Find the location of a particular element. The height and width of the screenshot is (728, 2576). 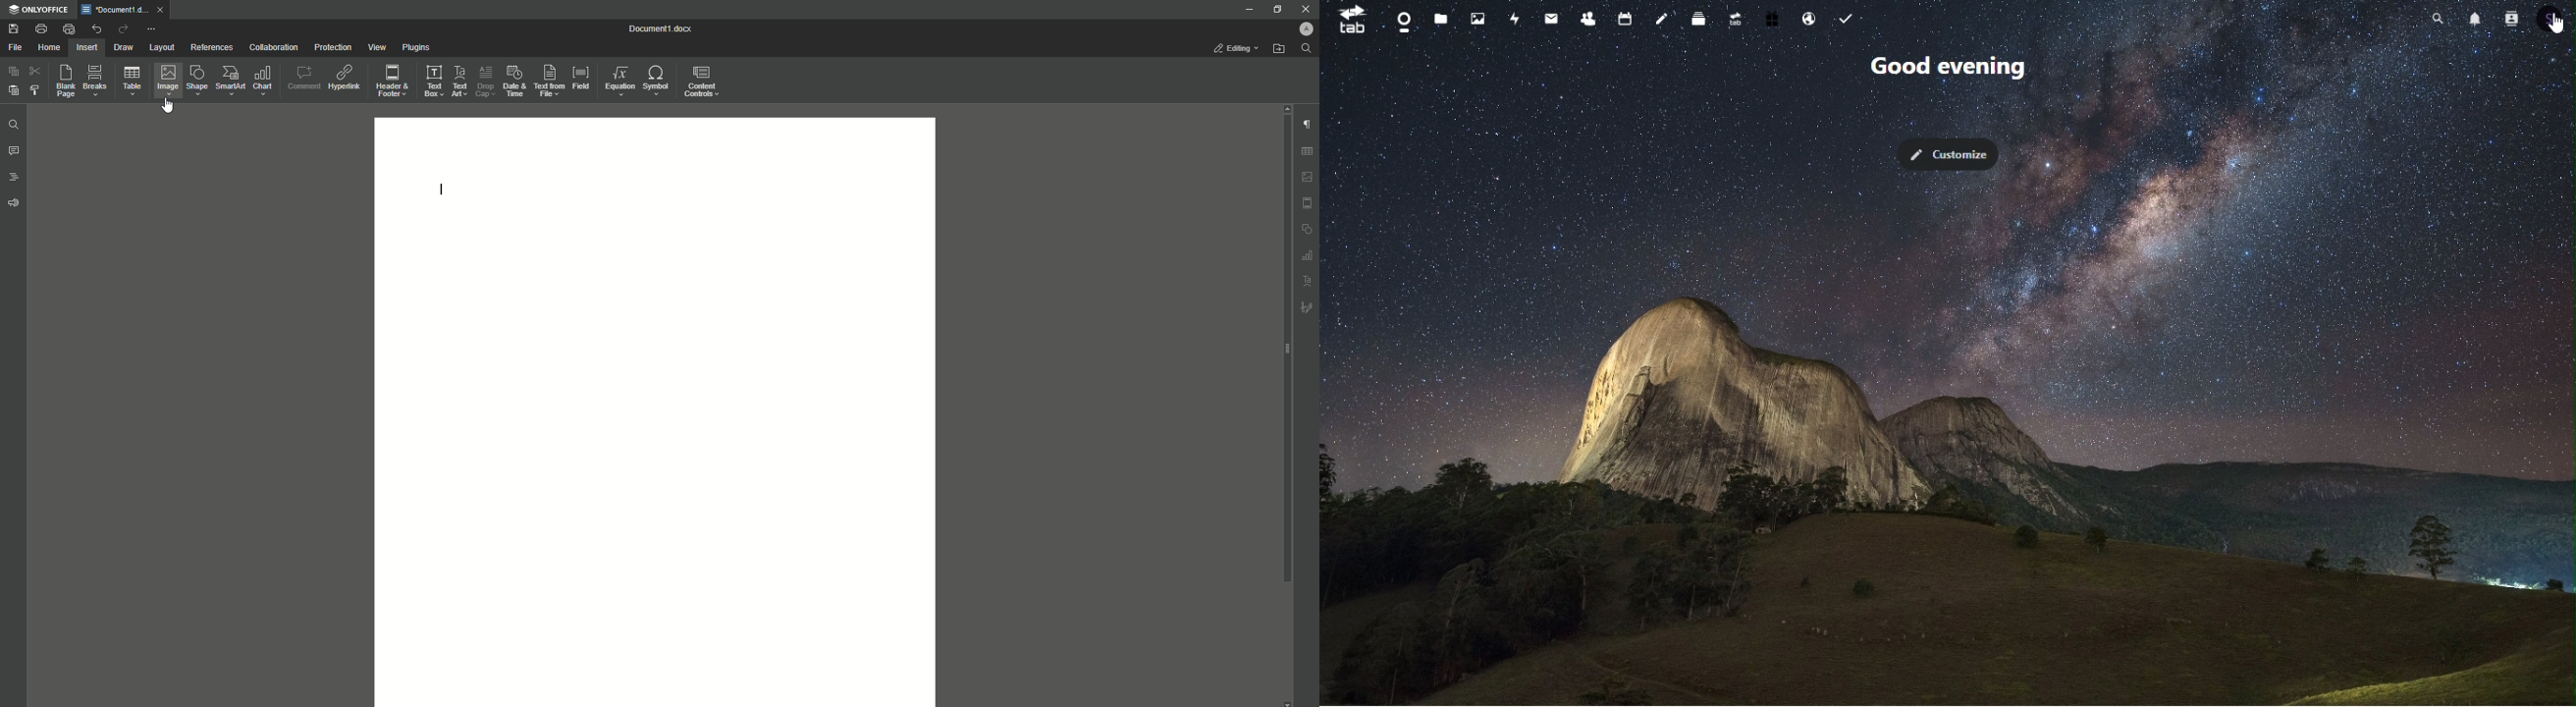

Drop Cap is located at coordinates (485, 82).